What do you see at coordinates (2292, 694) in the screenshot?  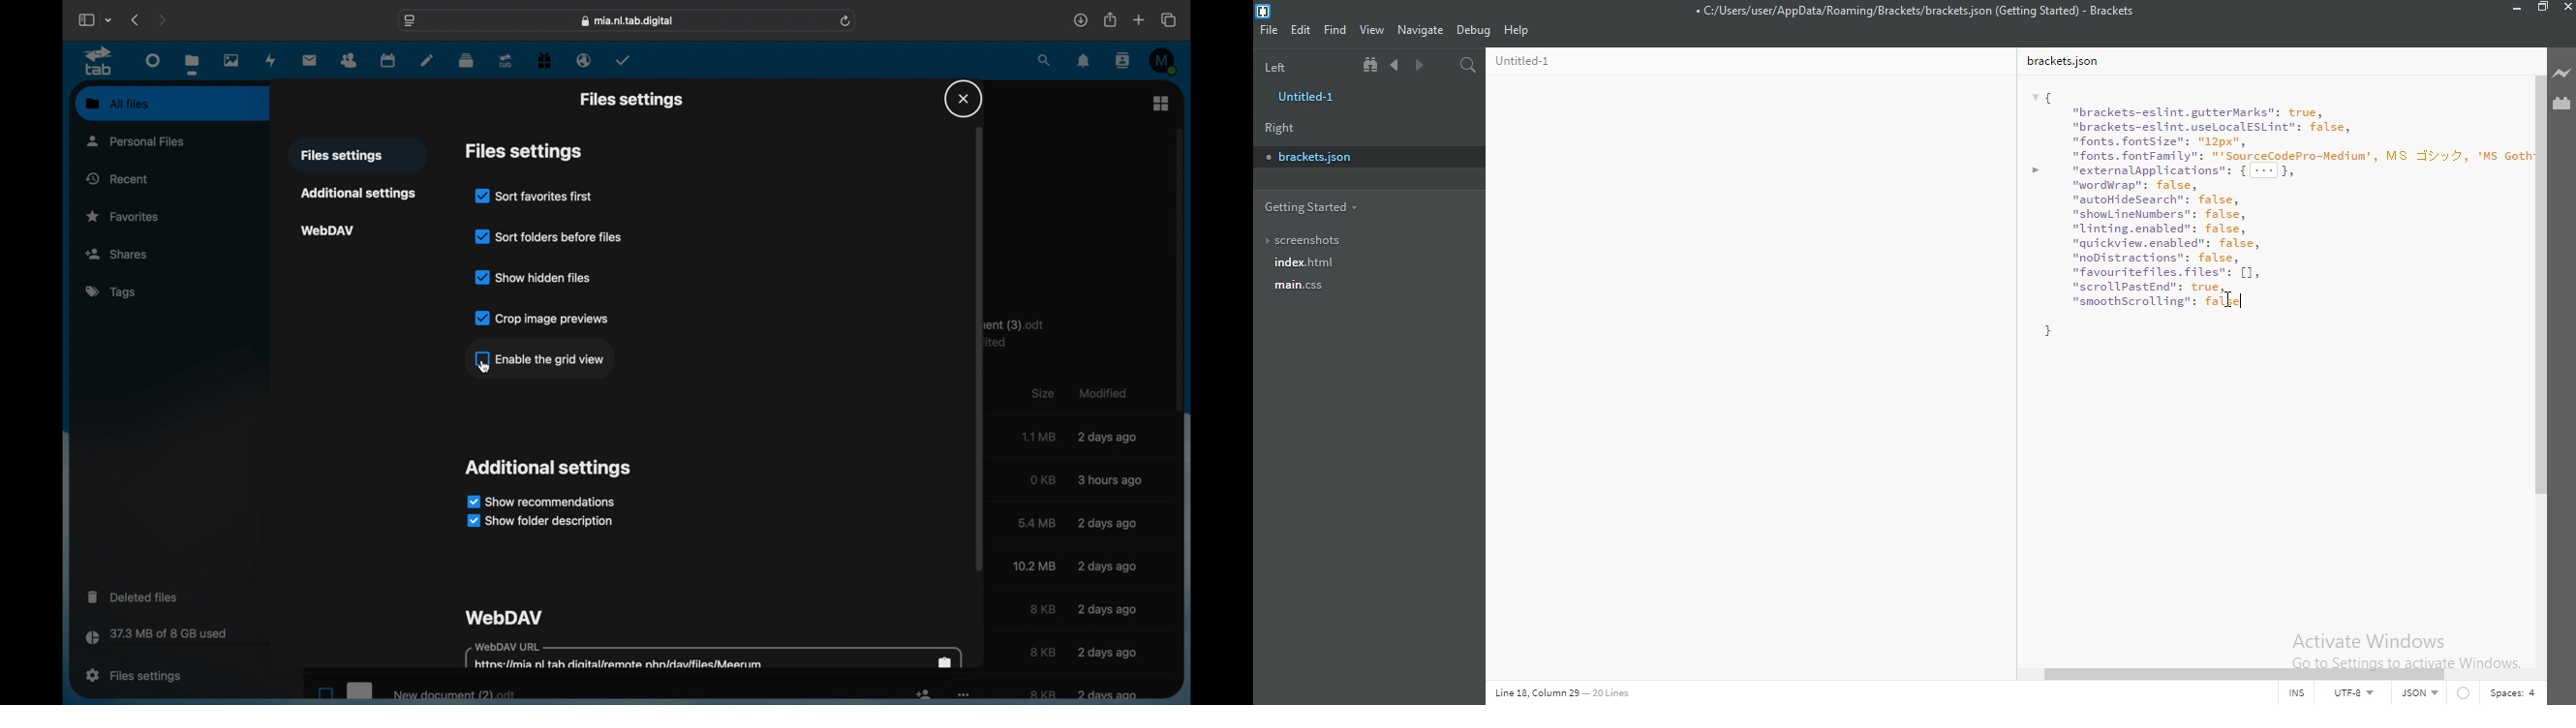 I see `INS` at bounding box center [2292, 694].